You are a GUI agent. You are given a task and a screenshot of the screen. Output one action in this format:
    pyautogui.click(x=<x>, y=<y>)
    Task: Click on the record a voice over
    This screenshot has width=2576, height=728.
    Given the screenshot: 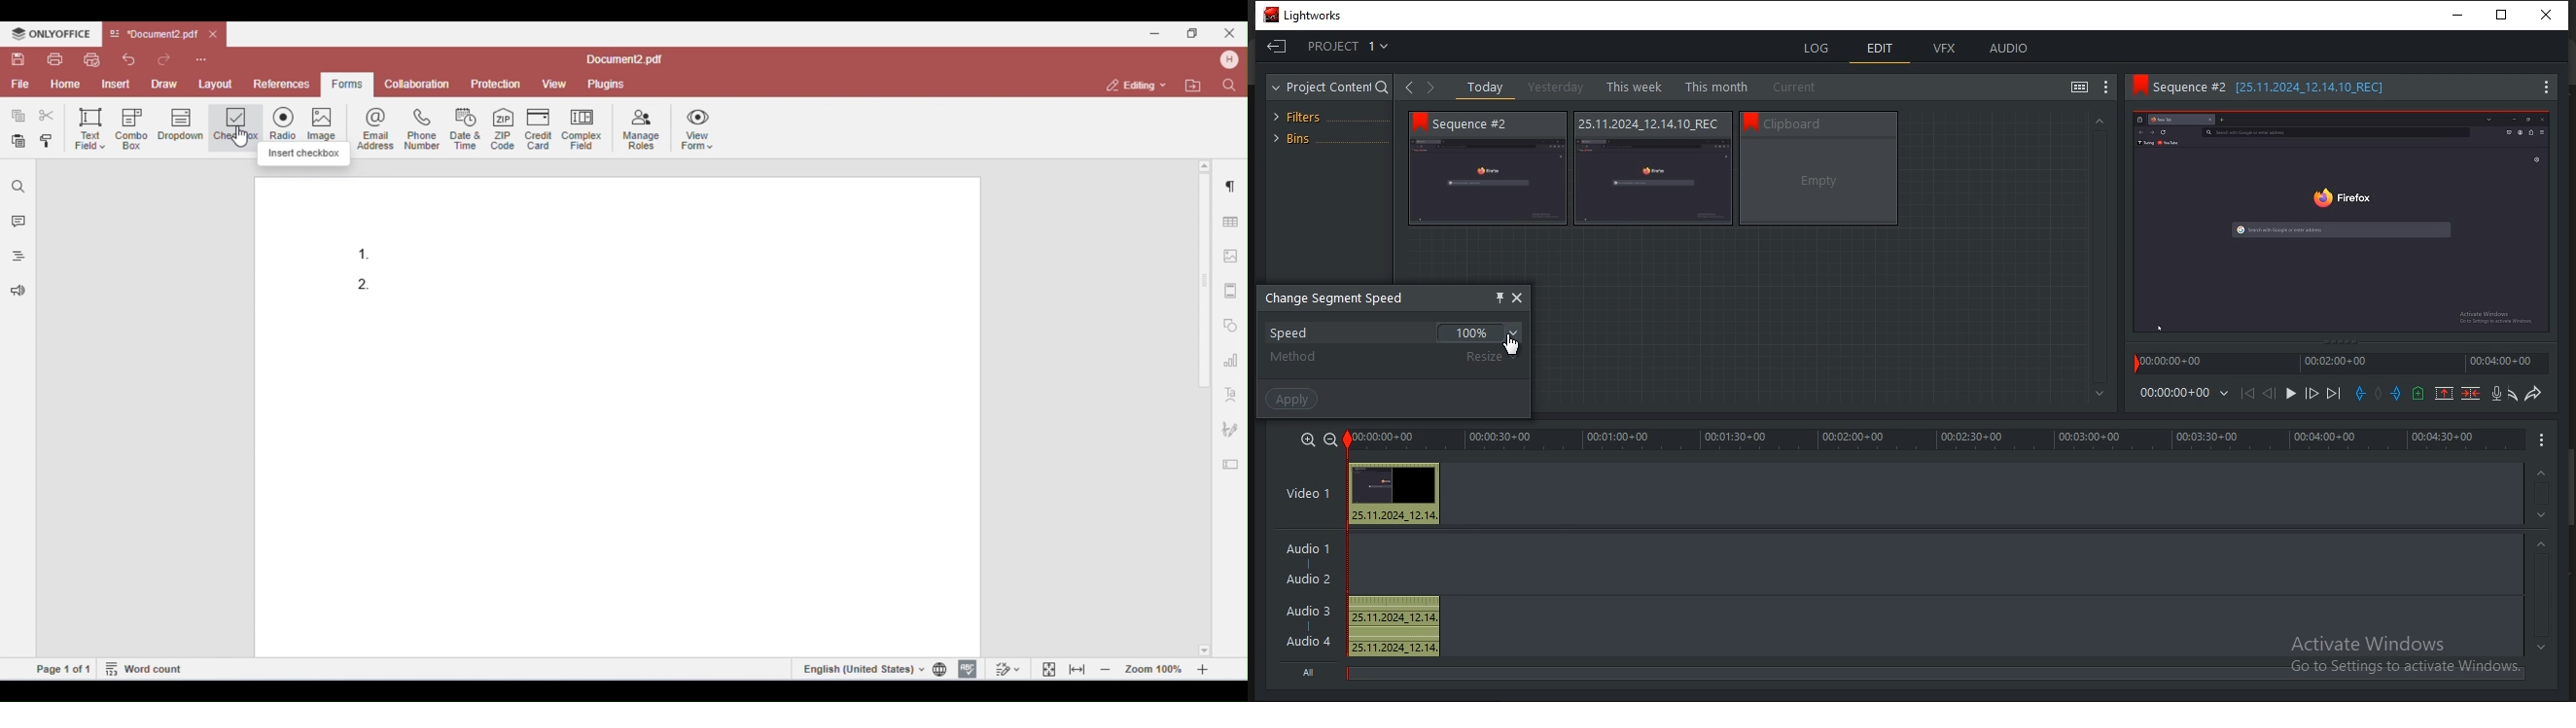 What is the action you would take?
    pyautogui.click(x=2493, y=393)
    